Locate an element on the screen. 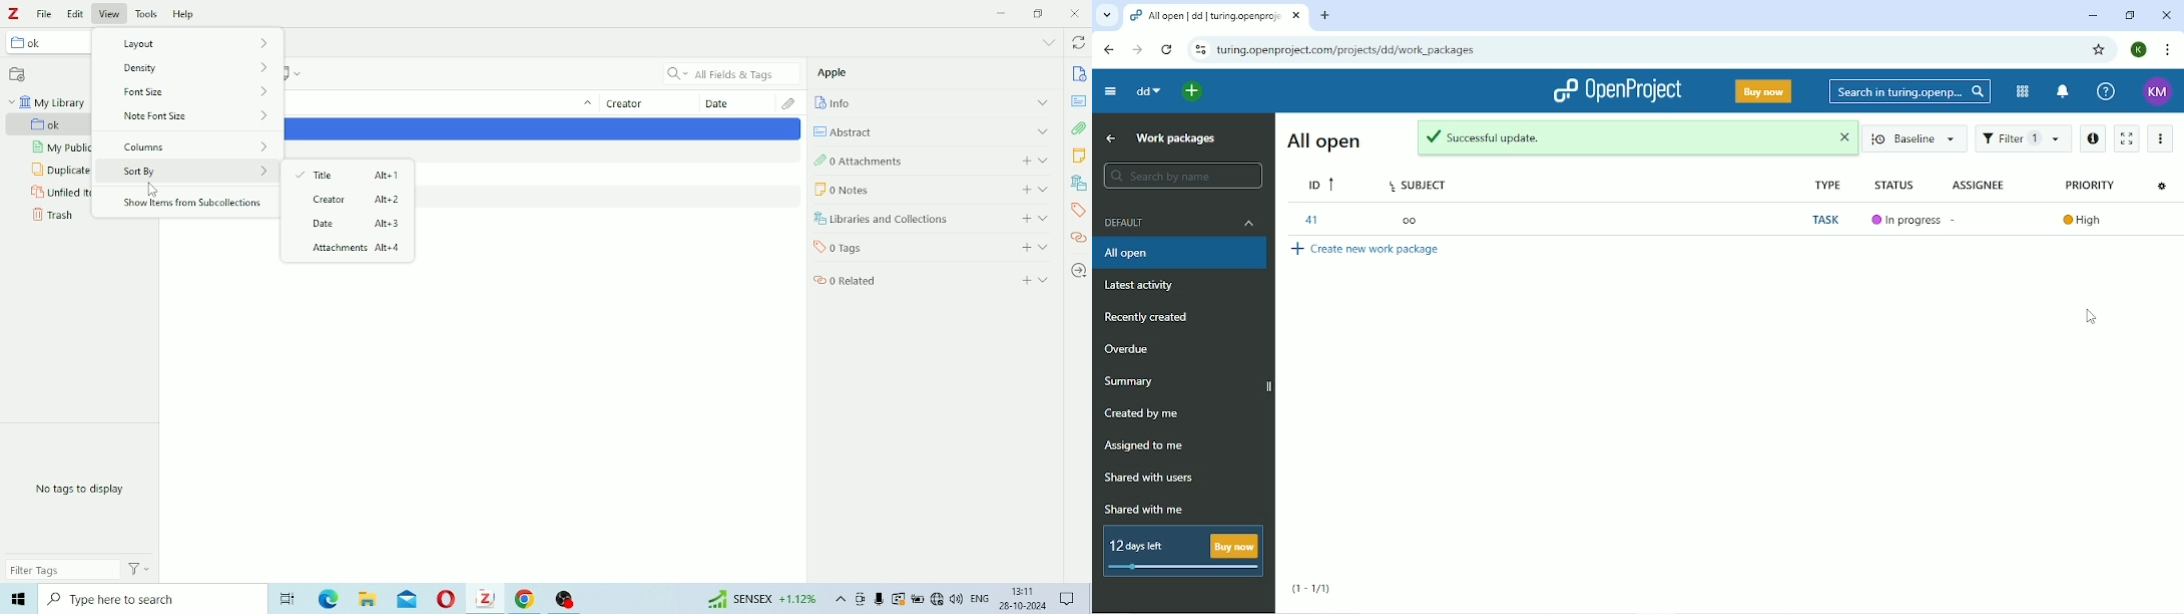  expand is located at coordinates (1039, 101).